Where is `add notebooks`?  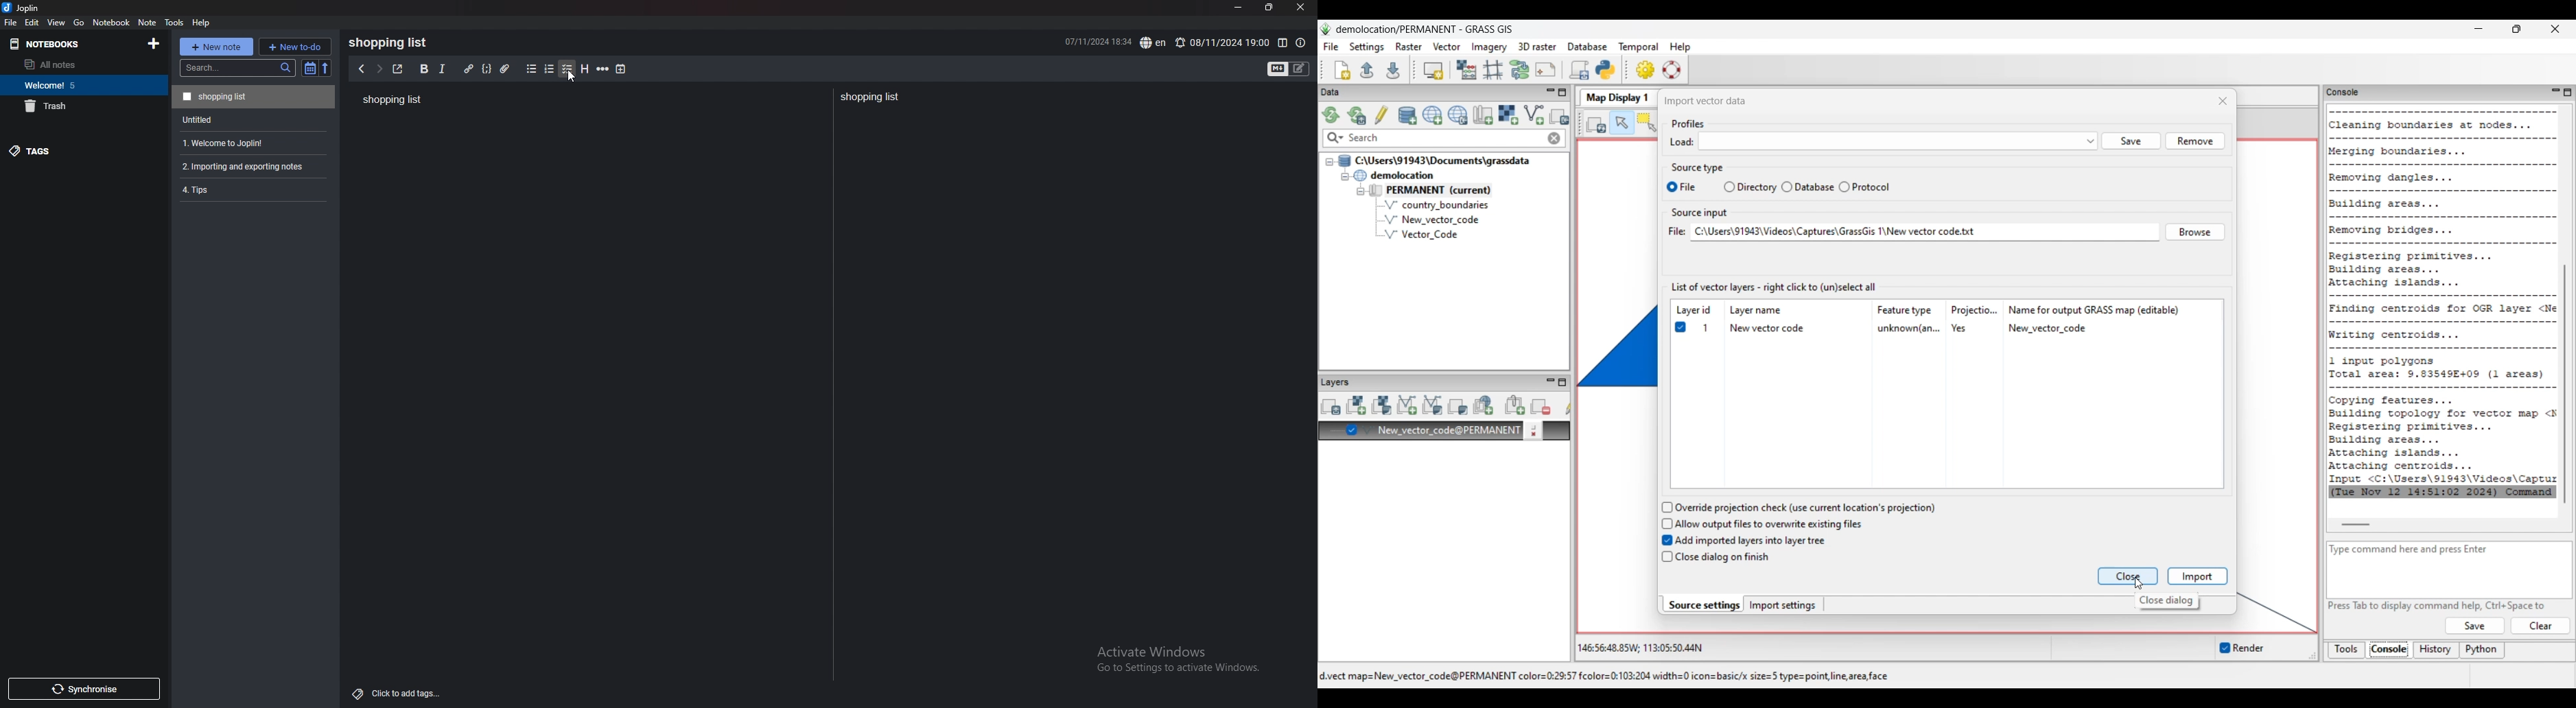
add notebooks is located at coordinates (154, 43).